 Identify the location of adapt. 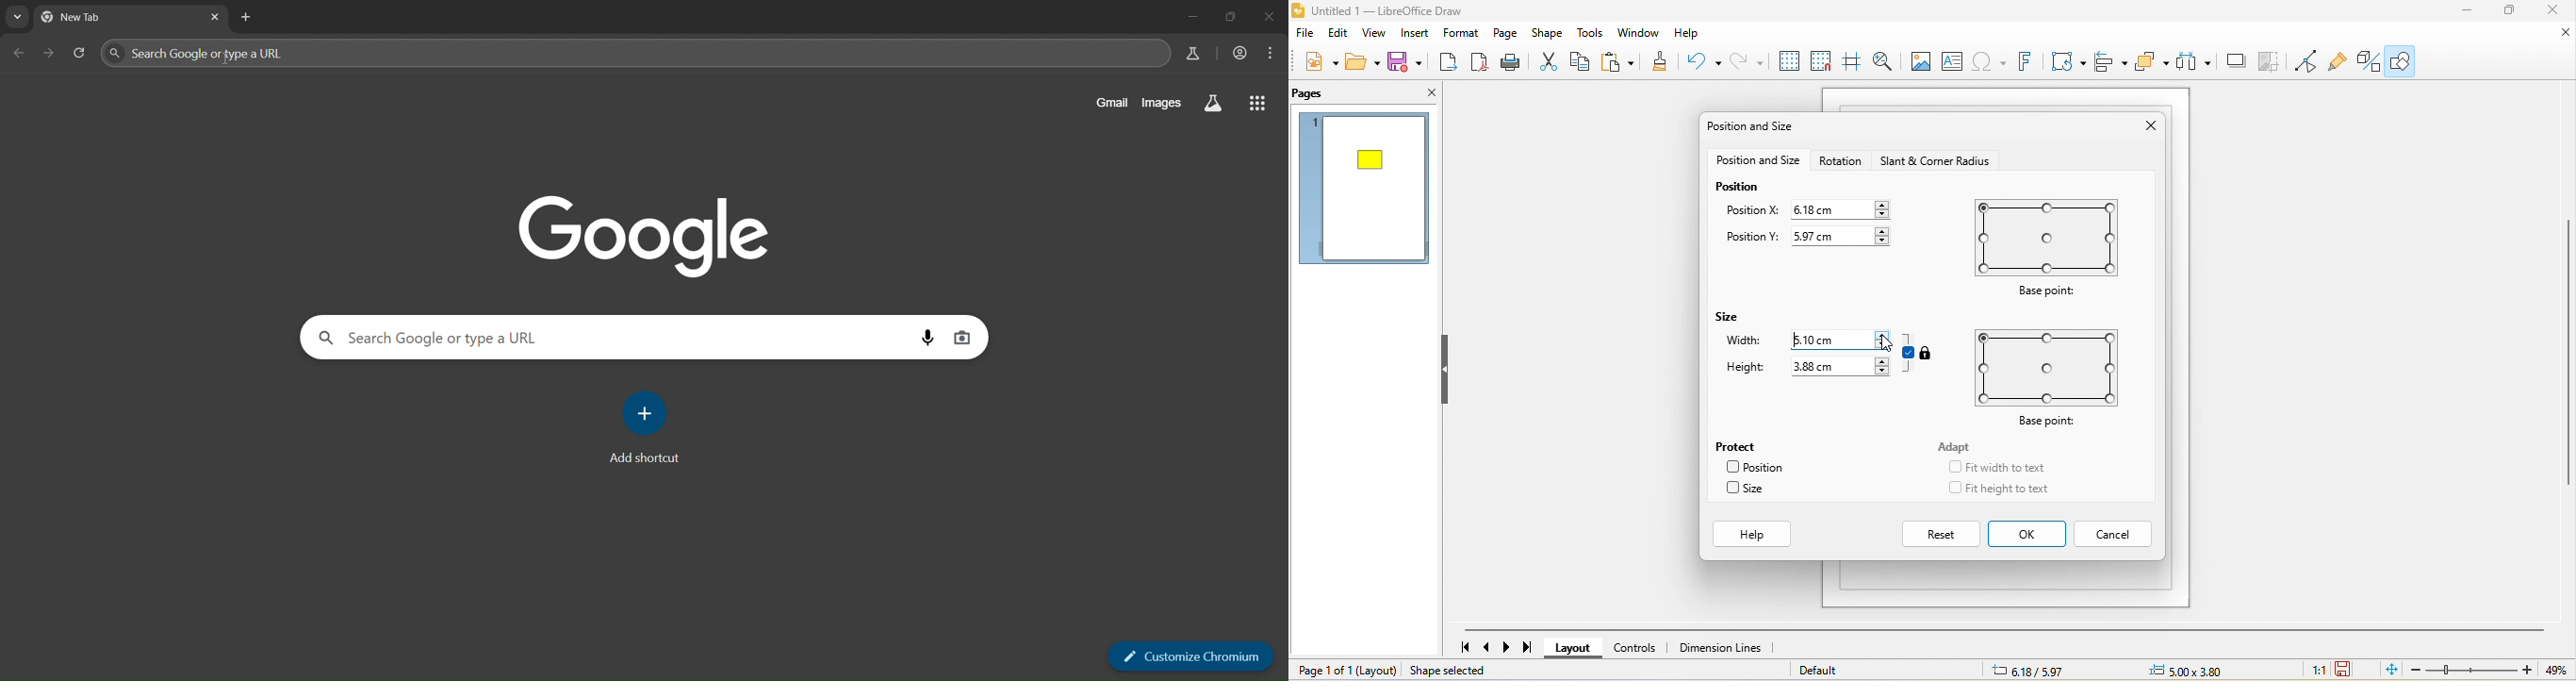
(1953, 449).